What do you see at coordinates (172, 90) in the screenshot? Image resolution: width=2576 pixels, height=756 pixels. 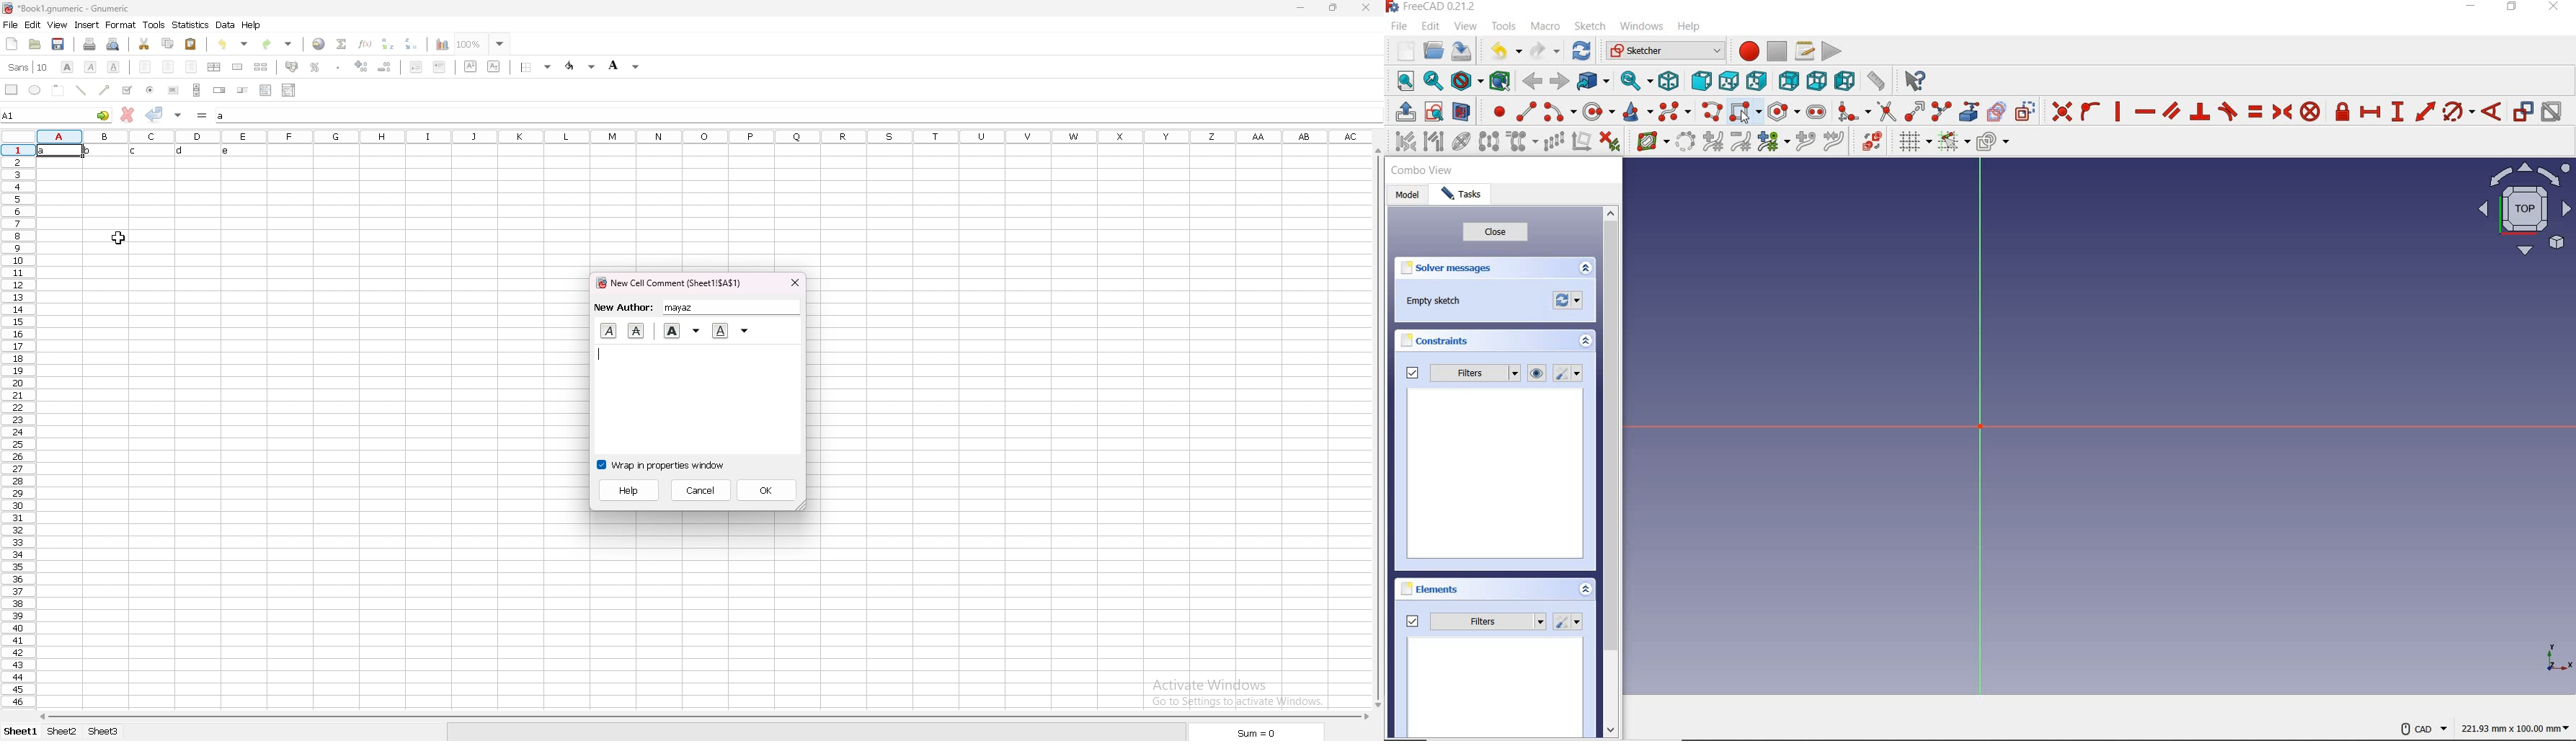 I see `button` at bounding box center [172, 90].